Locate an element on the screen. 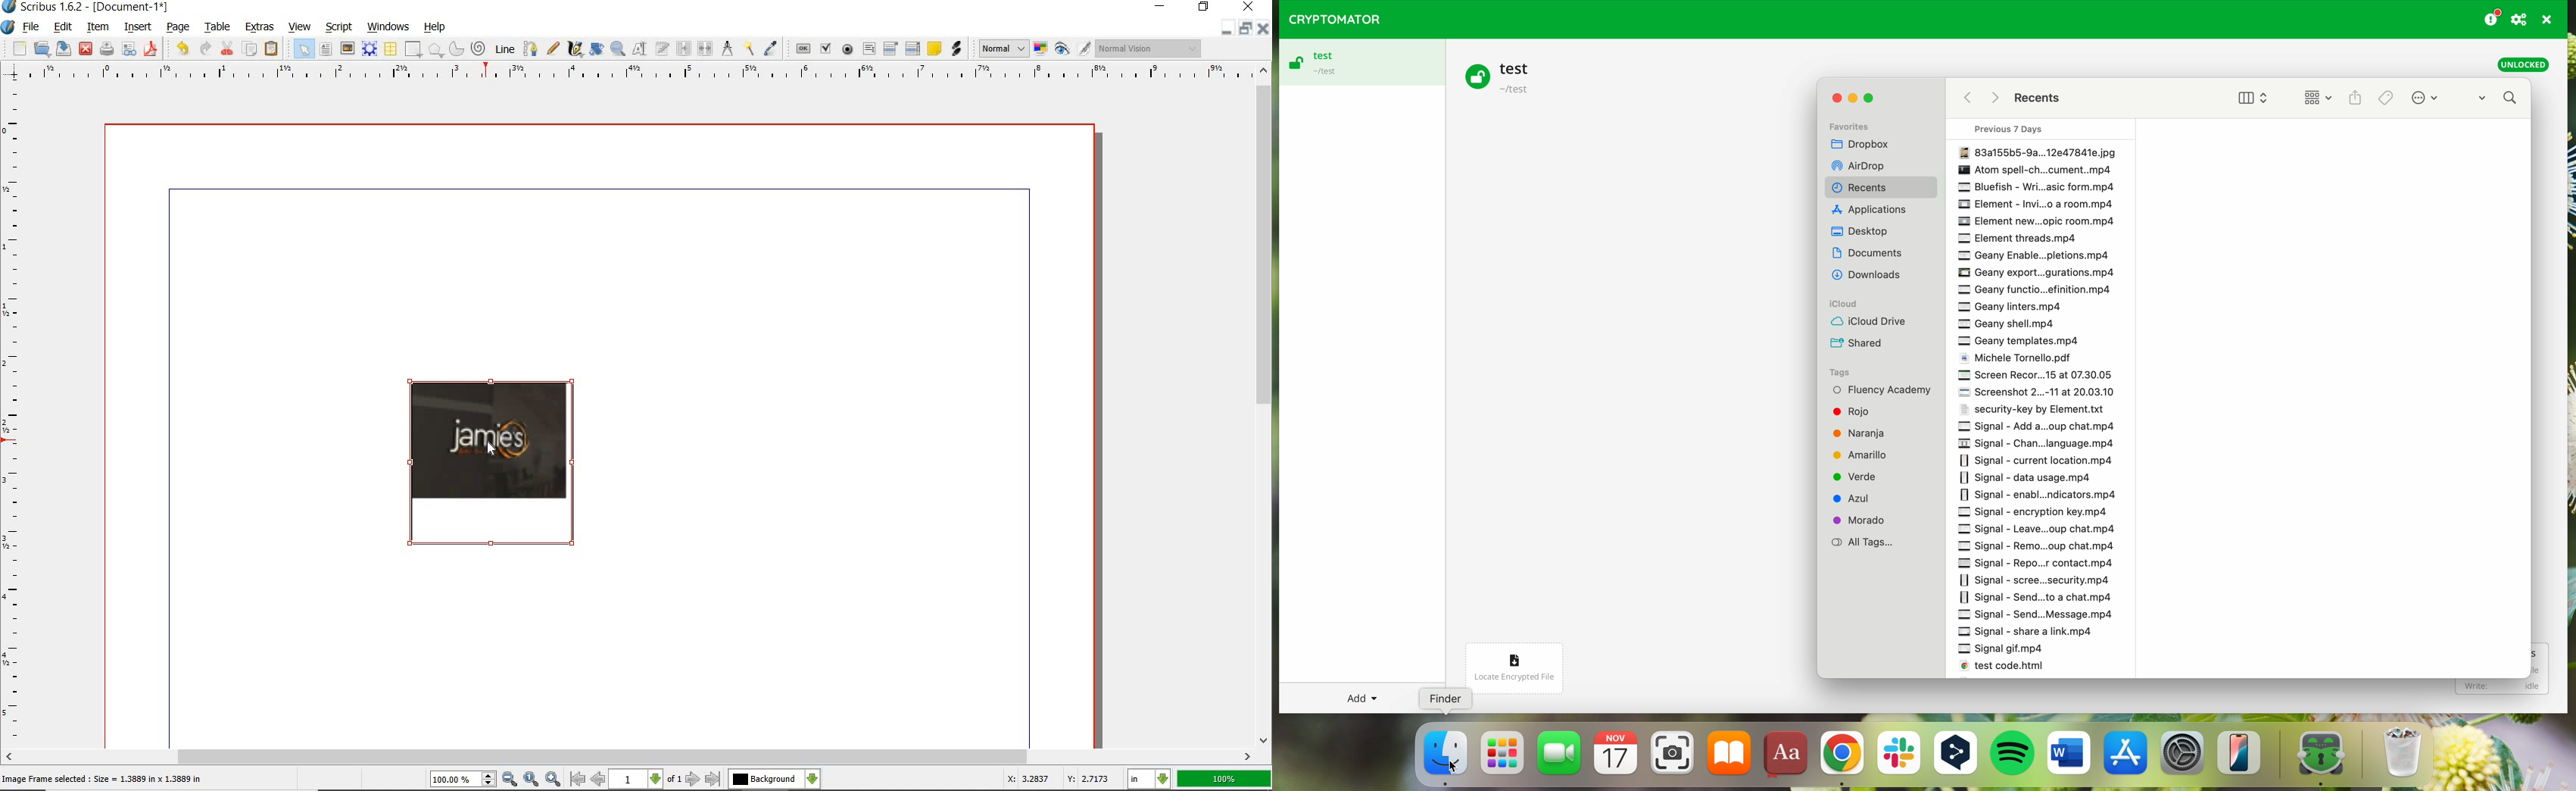  TABLE is located at coordinates (390, 49).